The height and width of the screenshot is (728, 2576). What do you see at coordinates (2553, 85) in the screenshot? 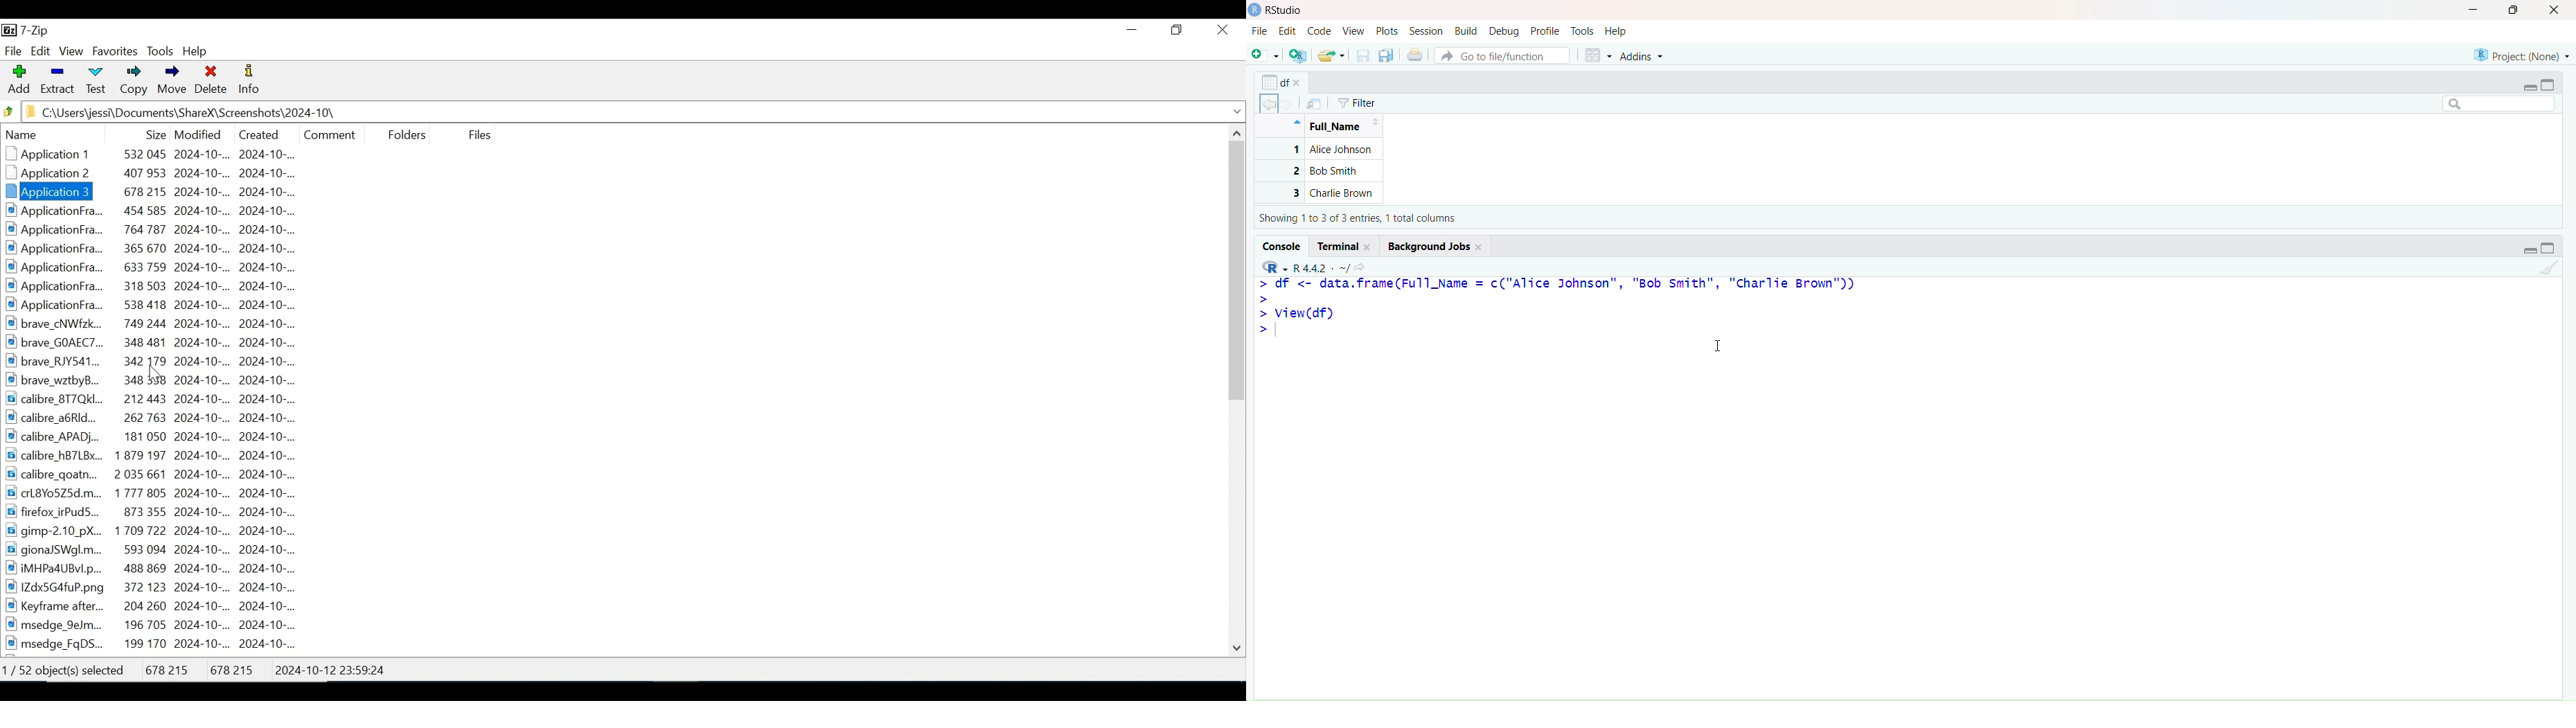
I see `Maximize` at bounding box center [2553, 85].